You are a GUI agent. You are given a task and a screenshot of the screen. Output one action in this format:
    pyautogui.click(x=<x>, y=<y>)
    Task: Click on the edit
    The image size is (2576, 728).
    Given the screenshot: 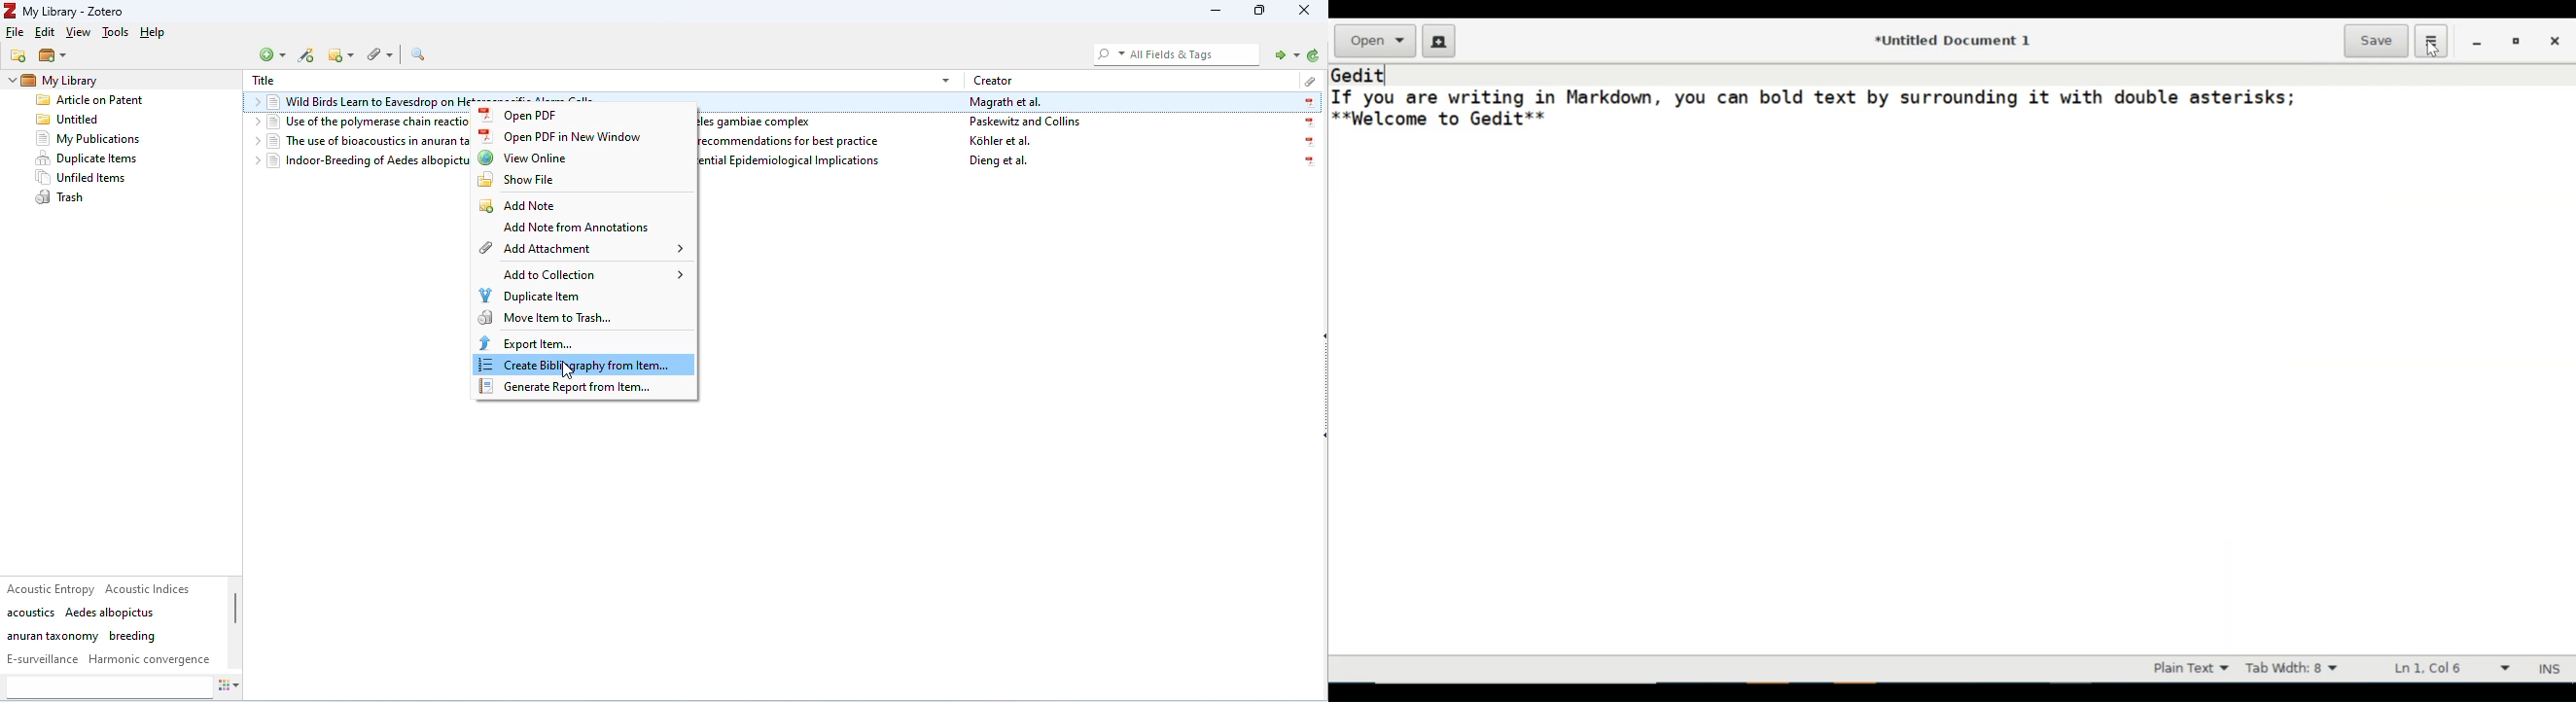 What is the action you would take?
    pyautogui.click(x=44, y=34)
    